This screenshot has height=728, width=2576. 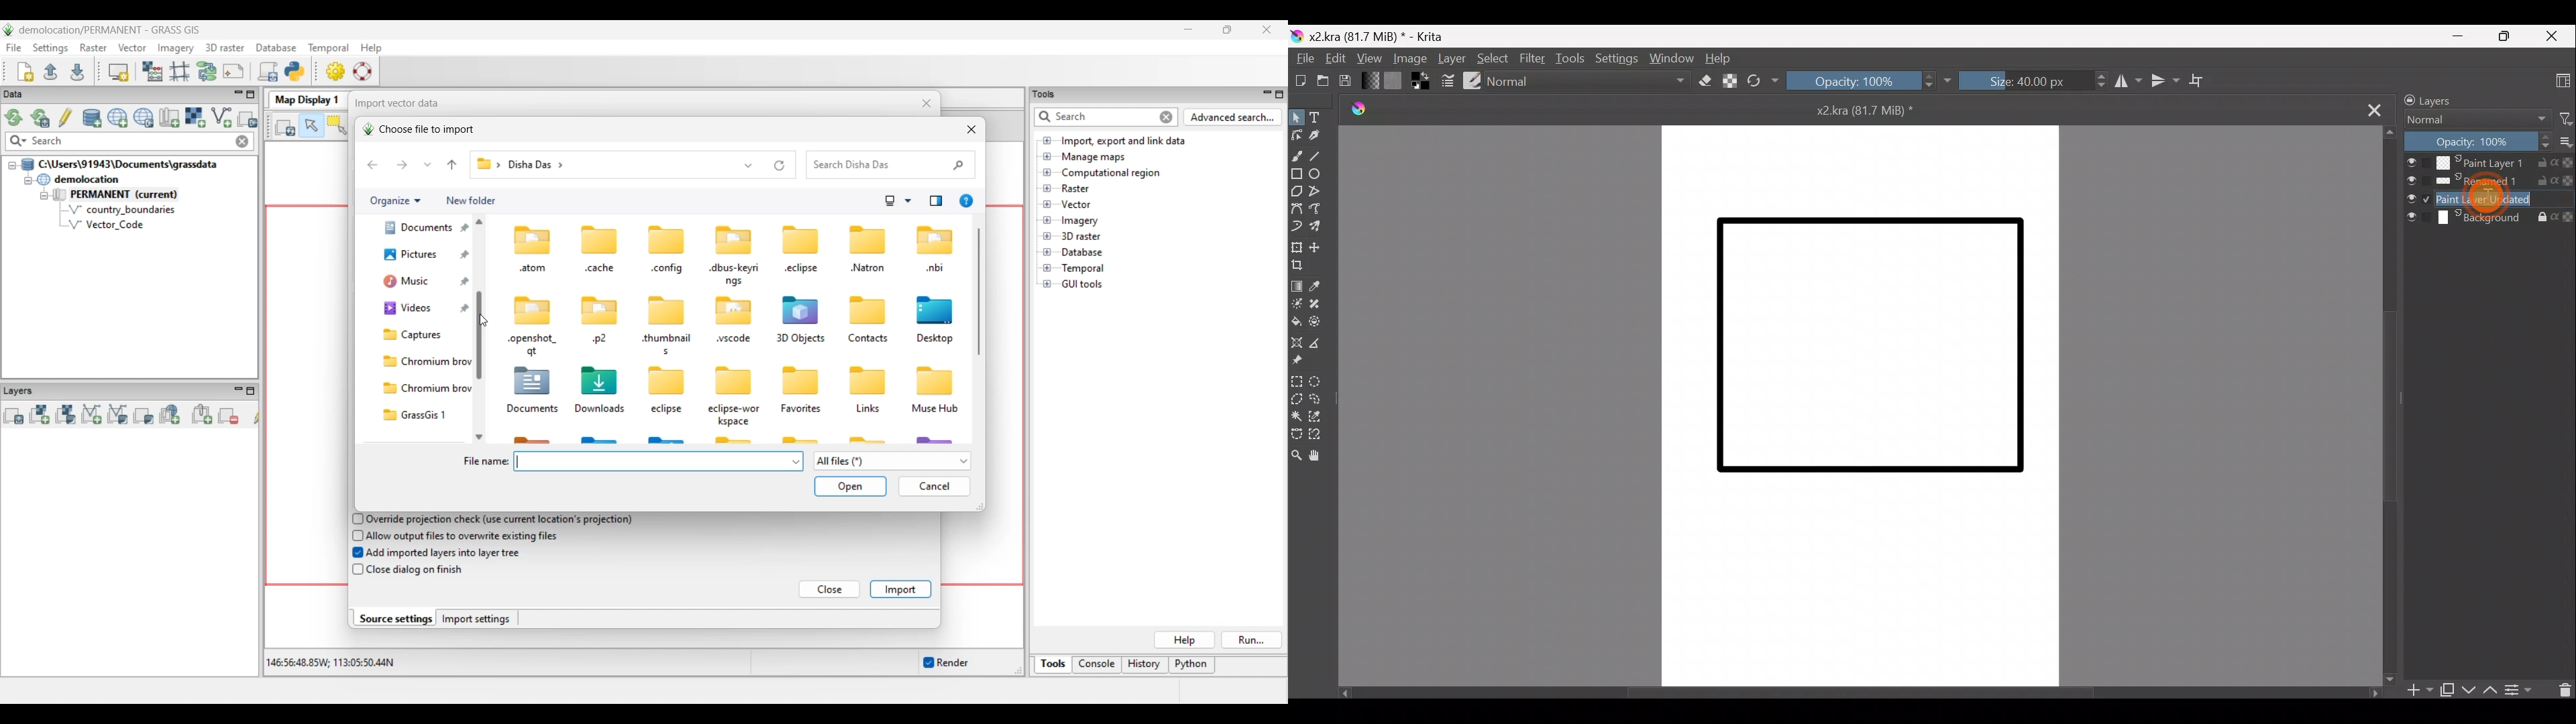 What do you see at coordinates (1321, 286) in the screenshot?
I see `Sample a colour from image/current layer` at bounding box center [1321, 286].